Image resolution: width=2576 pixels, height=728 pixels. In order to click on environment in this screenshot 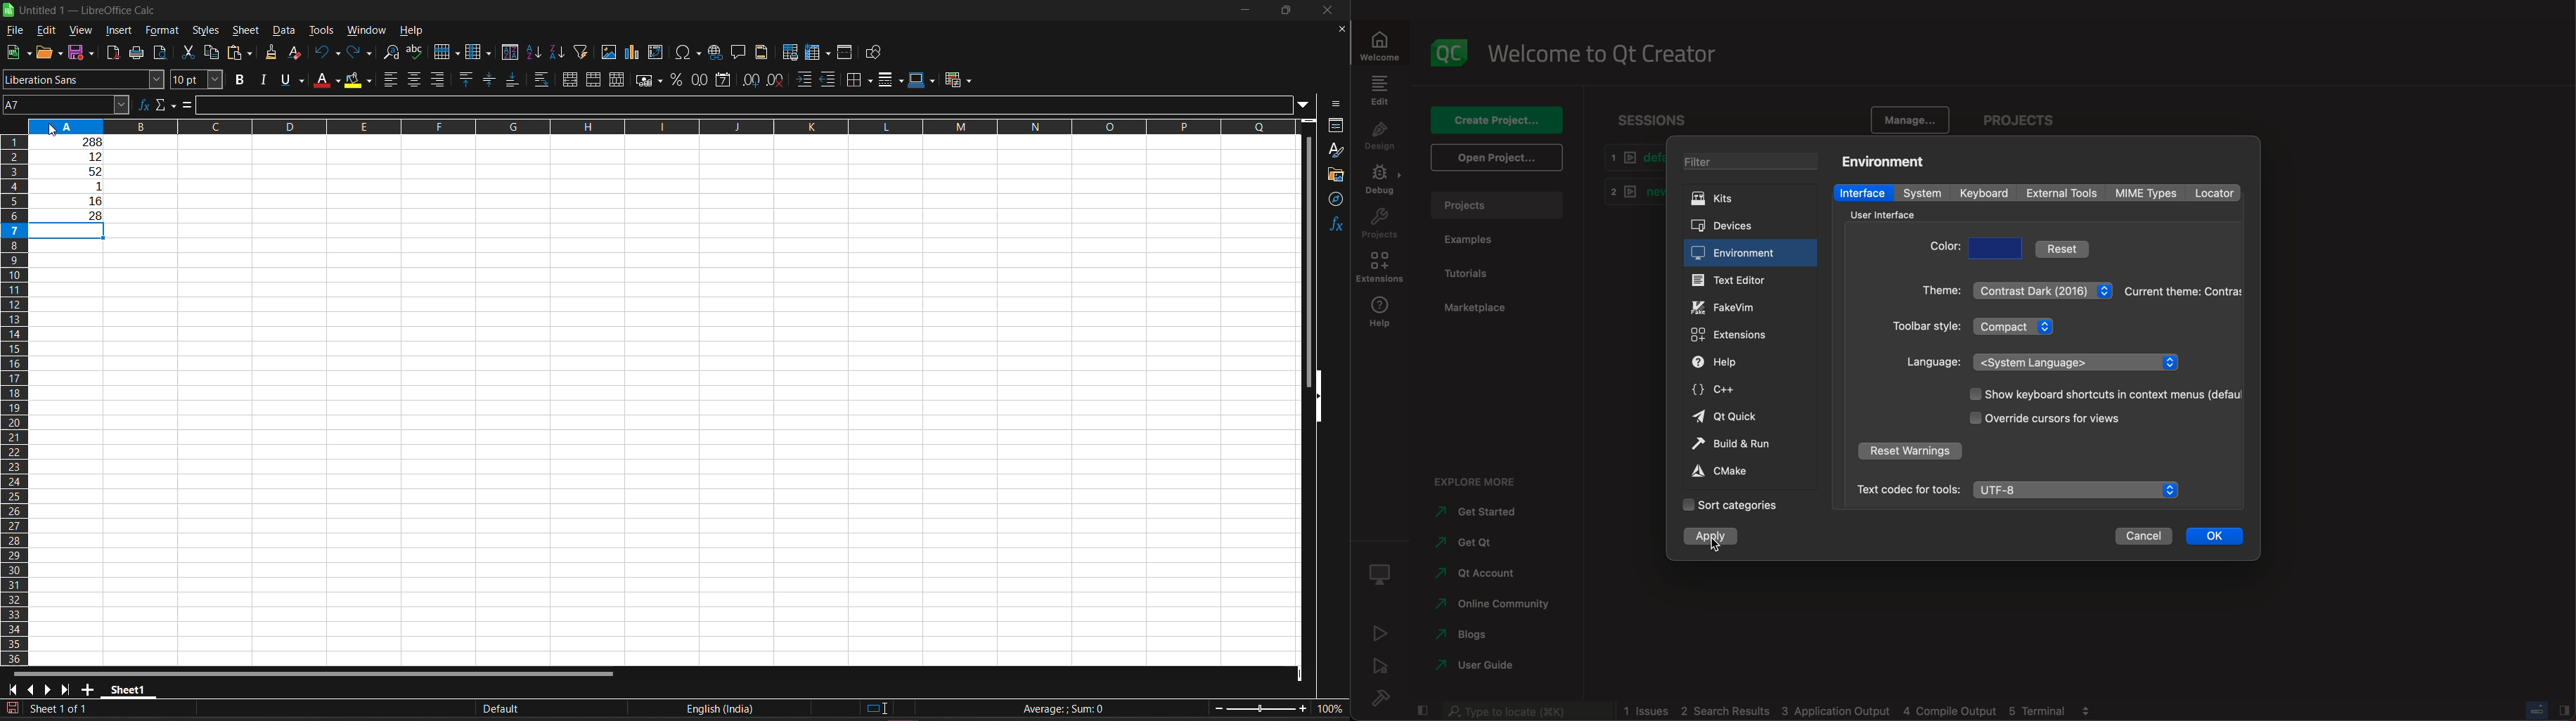, I will do `click(1750, 253)`.